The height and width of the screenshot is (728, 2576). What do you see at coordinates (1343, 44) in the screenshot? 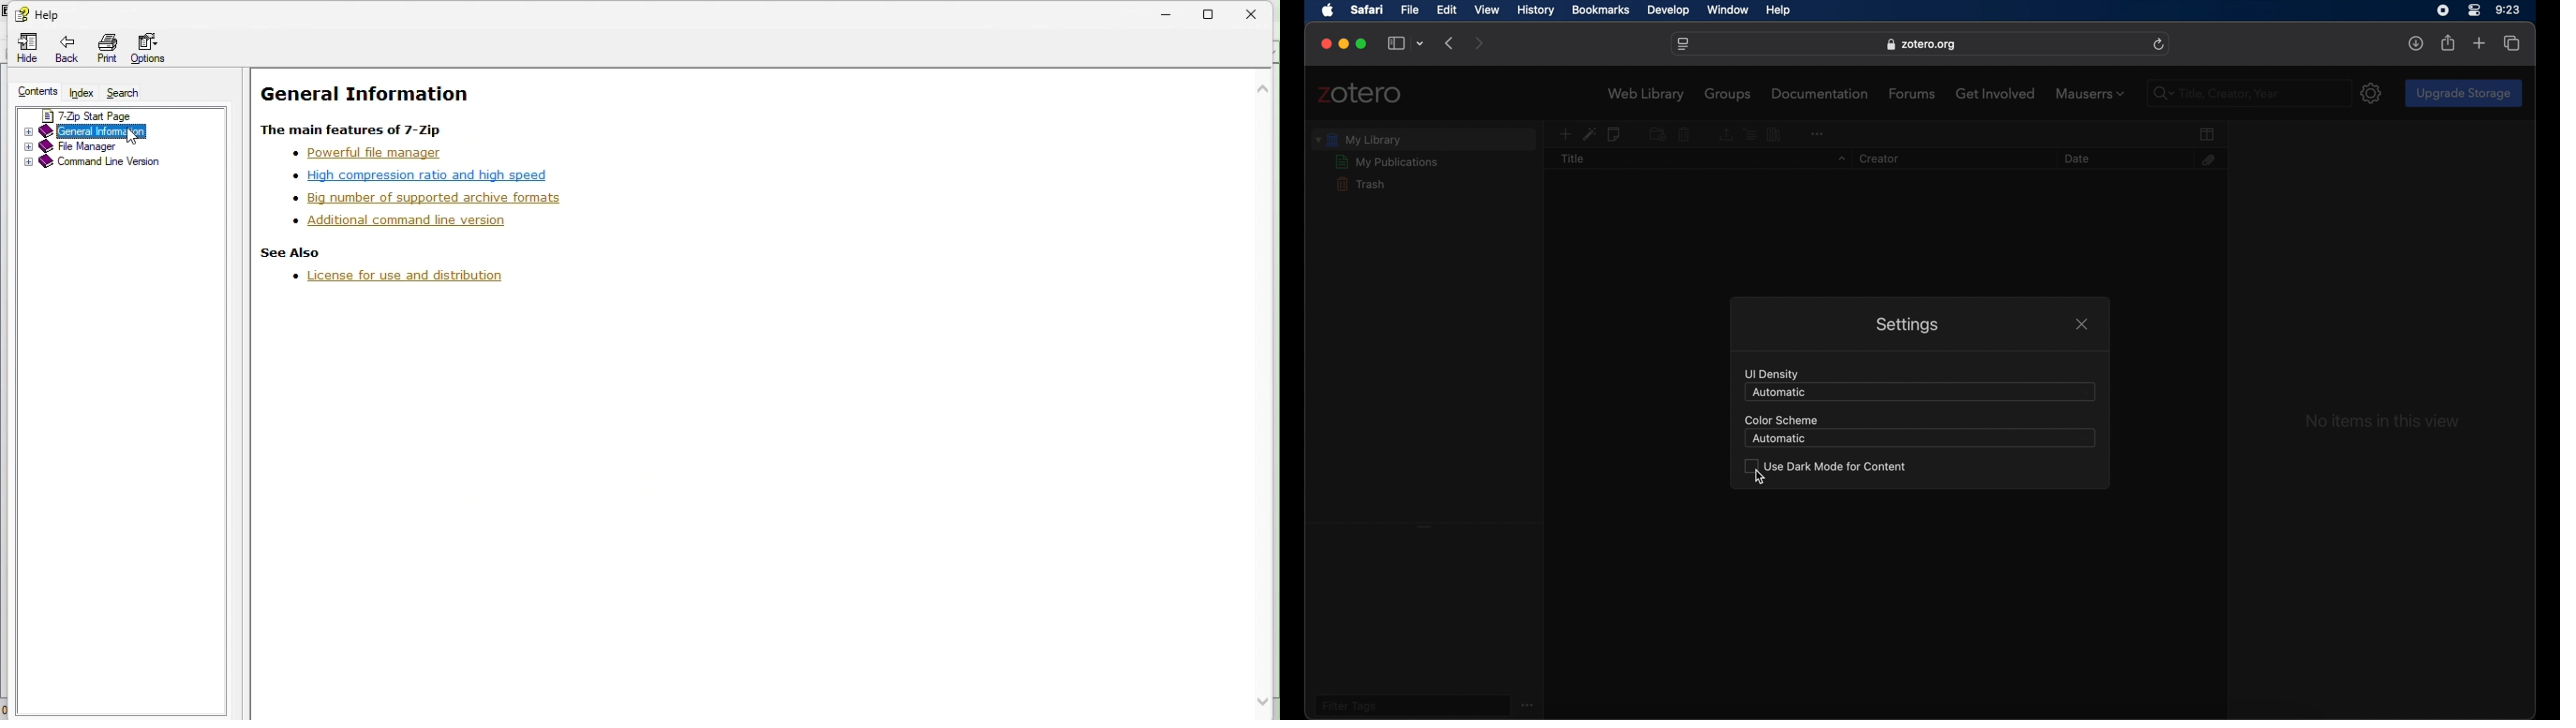
I see `minimize` at bounding box center [1343, 44].